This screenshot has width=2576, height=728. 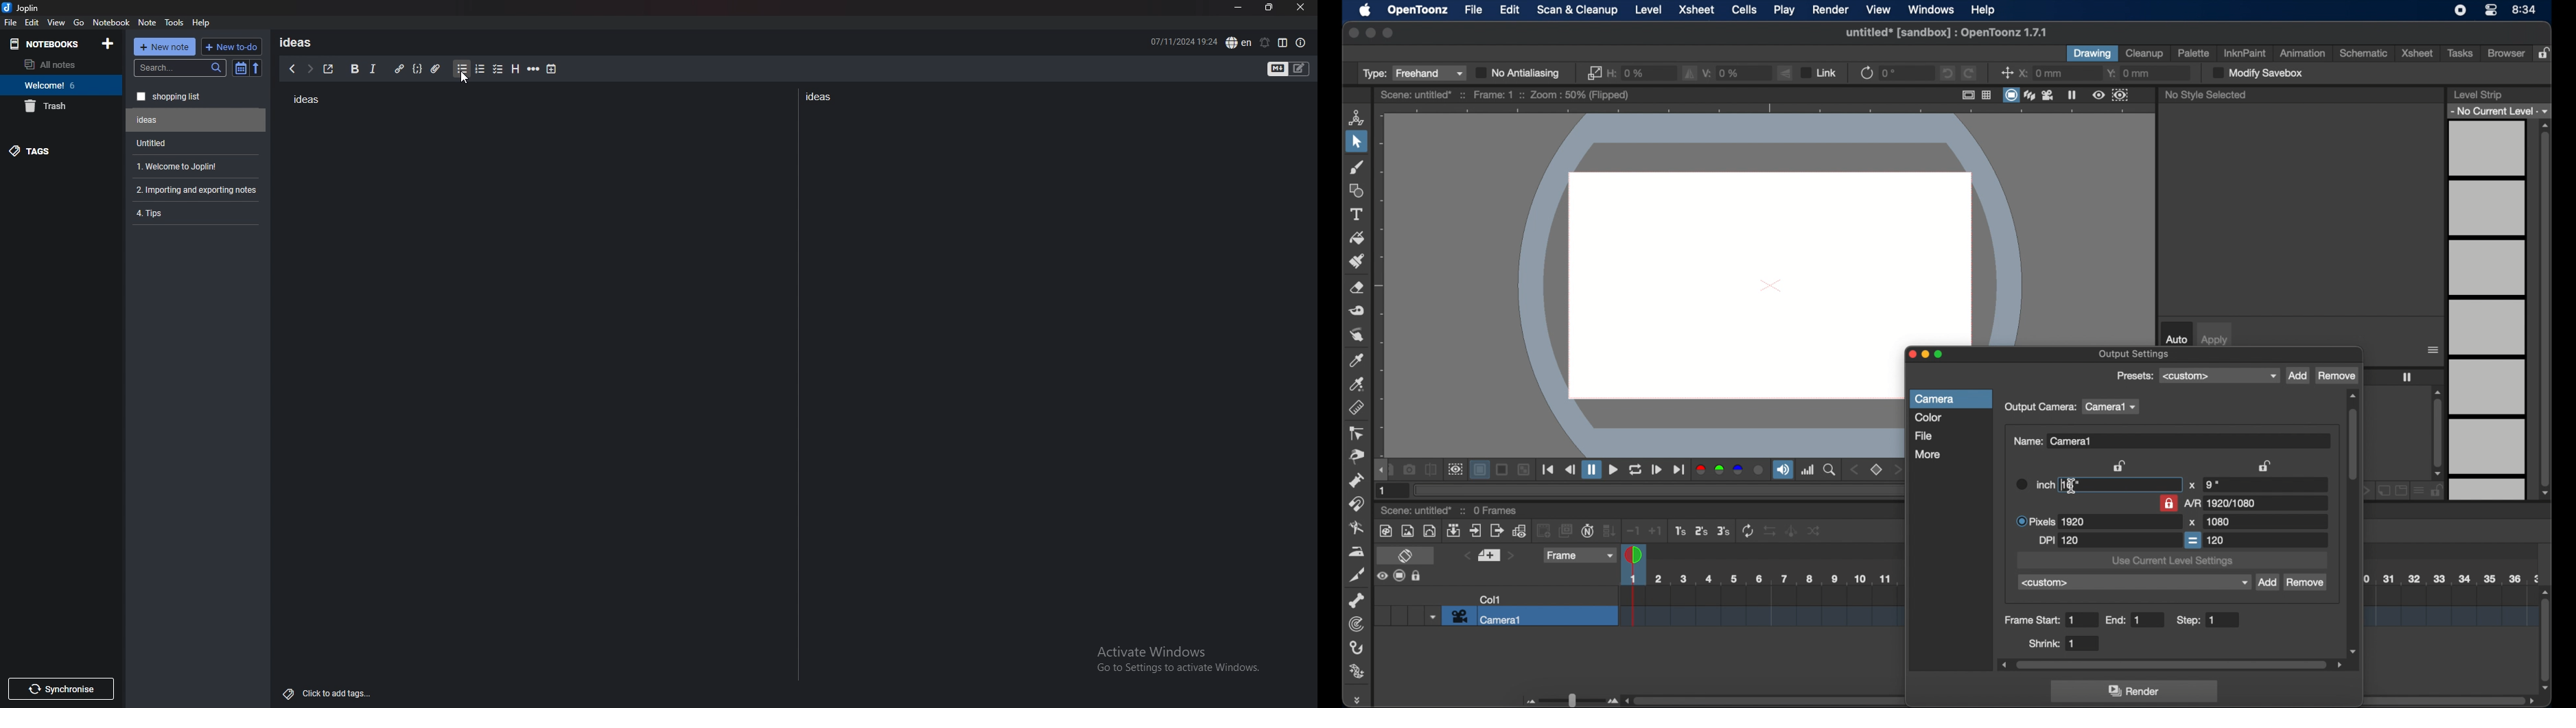 What do you see at coordinates (175, 23) in the screenshot?
I see `tools` at bounding box center [175, 23].